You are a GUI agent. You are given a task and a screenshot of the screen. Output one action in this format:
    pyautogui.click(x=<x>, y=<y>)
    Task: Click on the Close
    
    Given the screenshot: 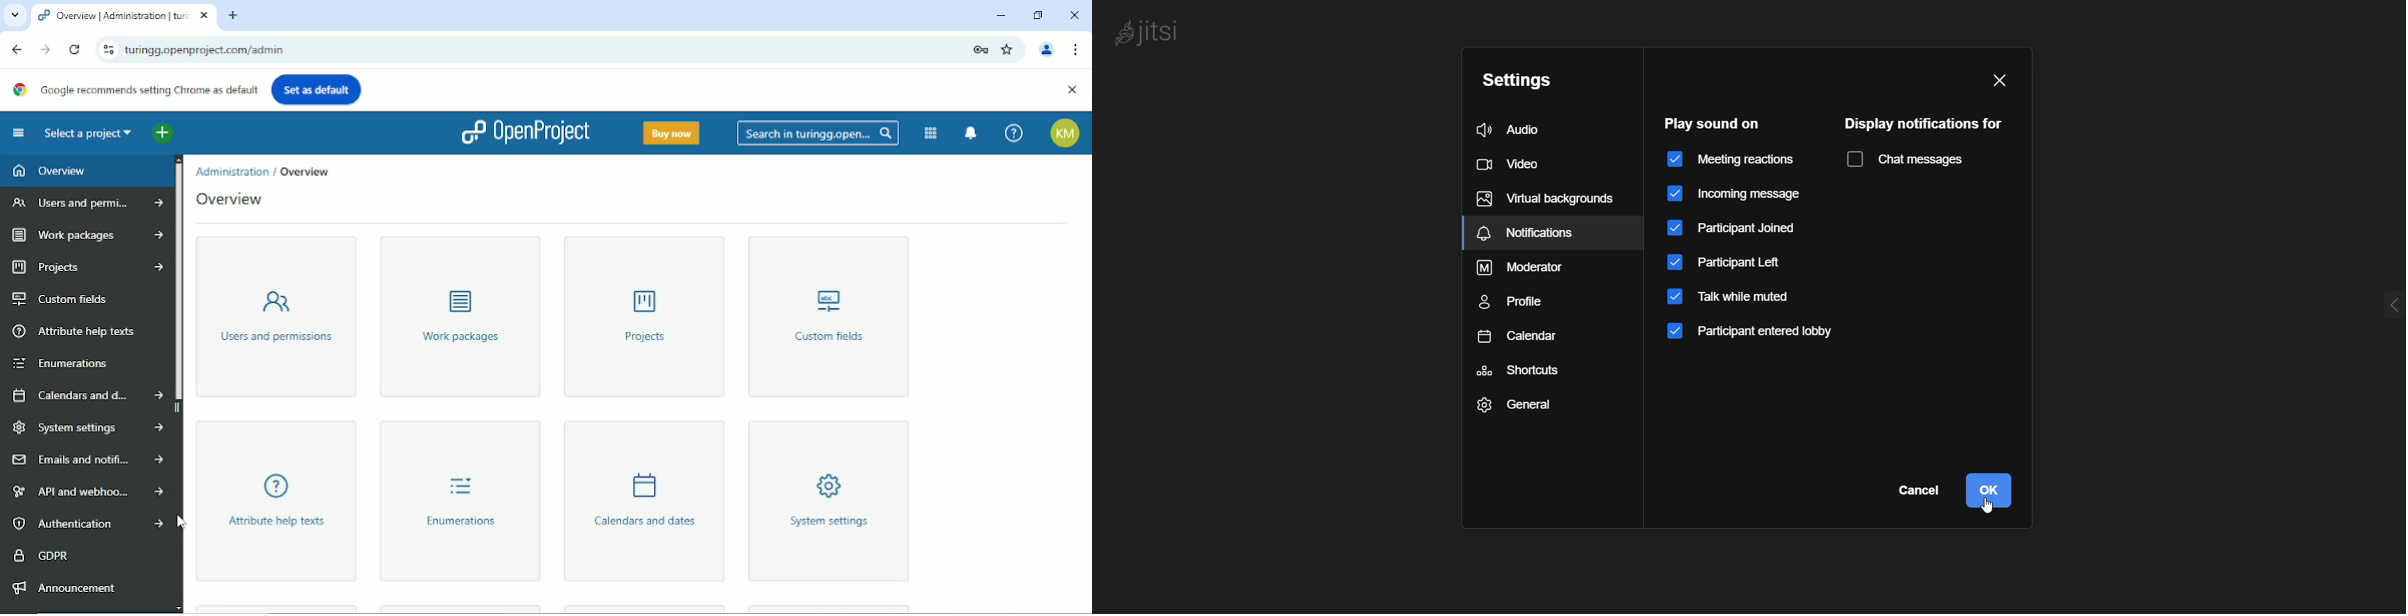 What is the action you would take?
    pyautogui.click(x=1071, y=90)
    